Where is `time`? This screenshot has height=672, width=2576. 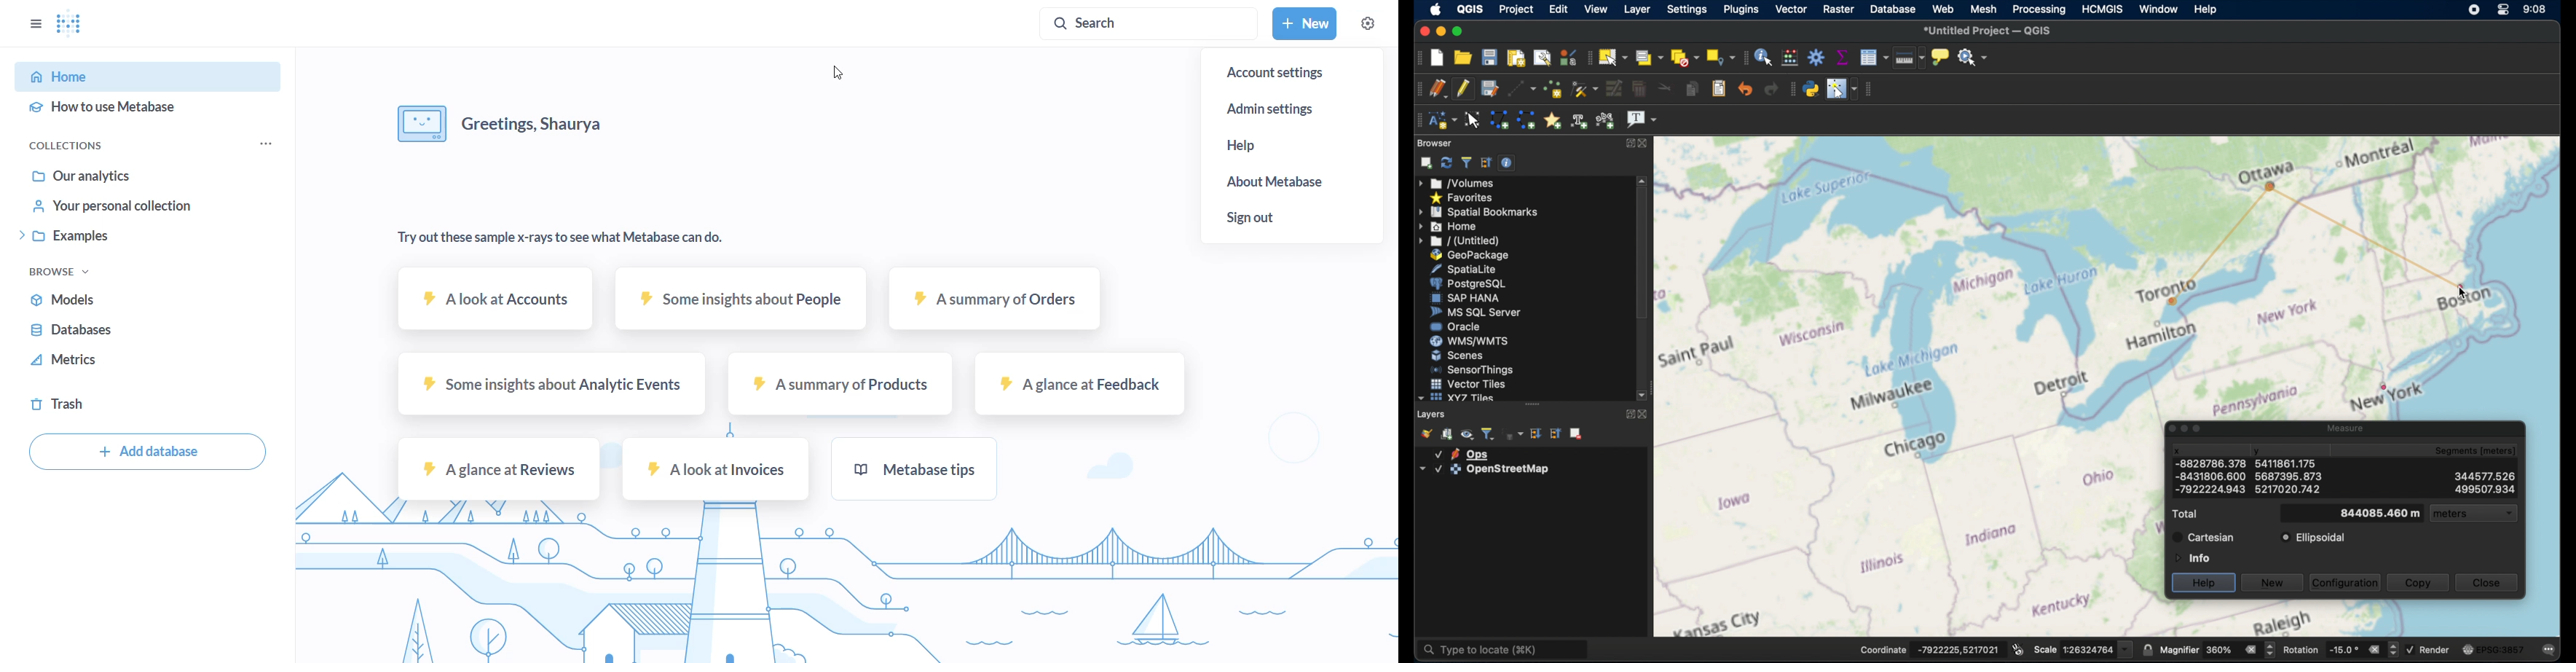
time is located at coordinates (2535, 9).